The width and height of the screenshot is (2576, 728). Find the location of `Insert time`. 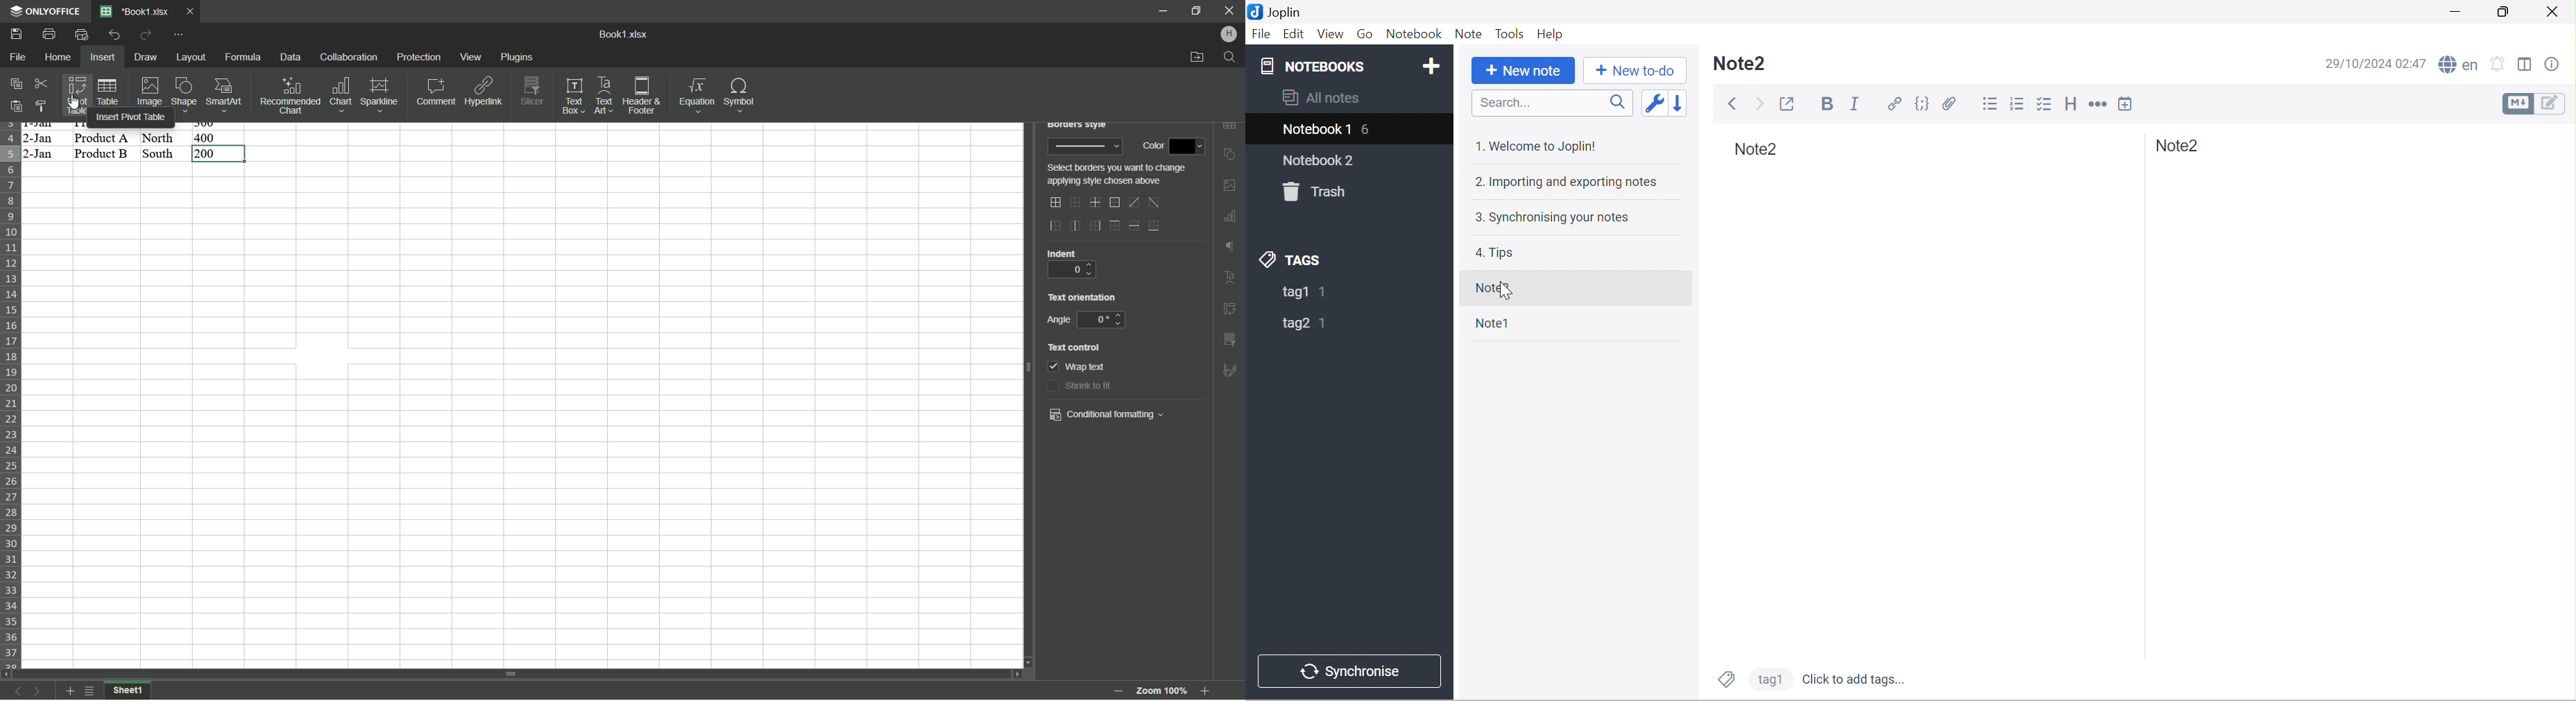

Insert time is located at coordinates (2127, 103).